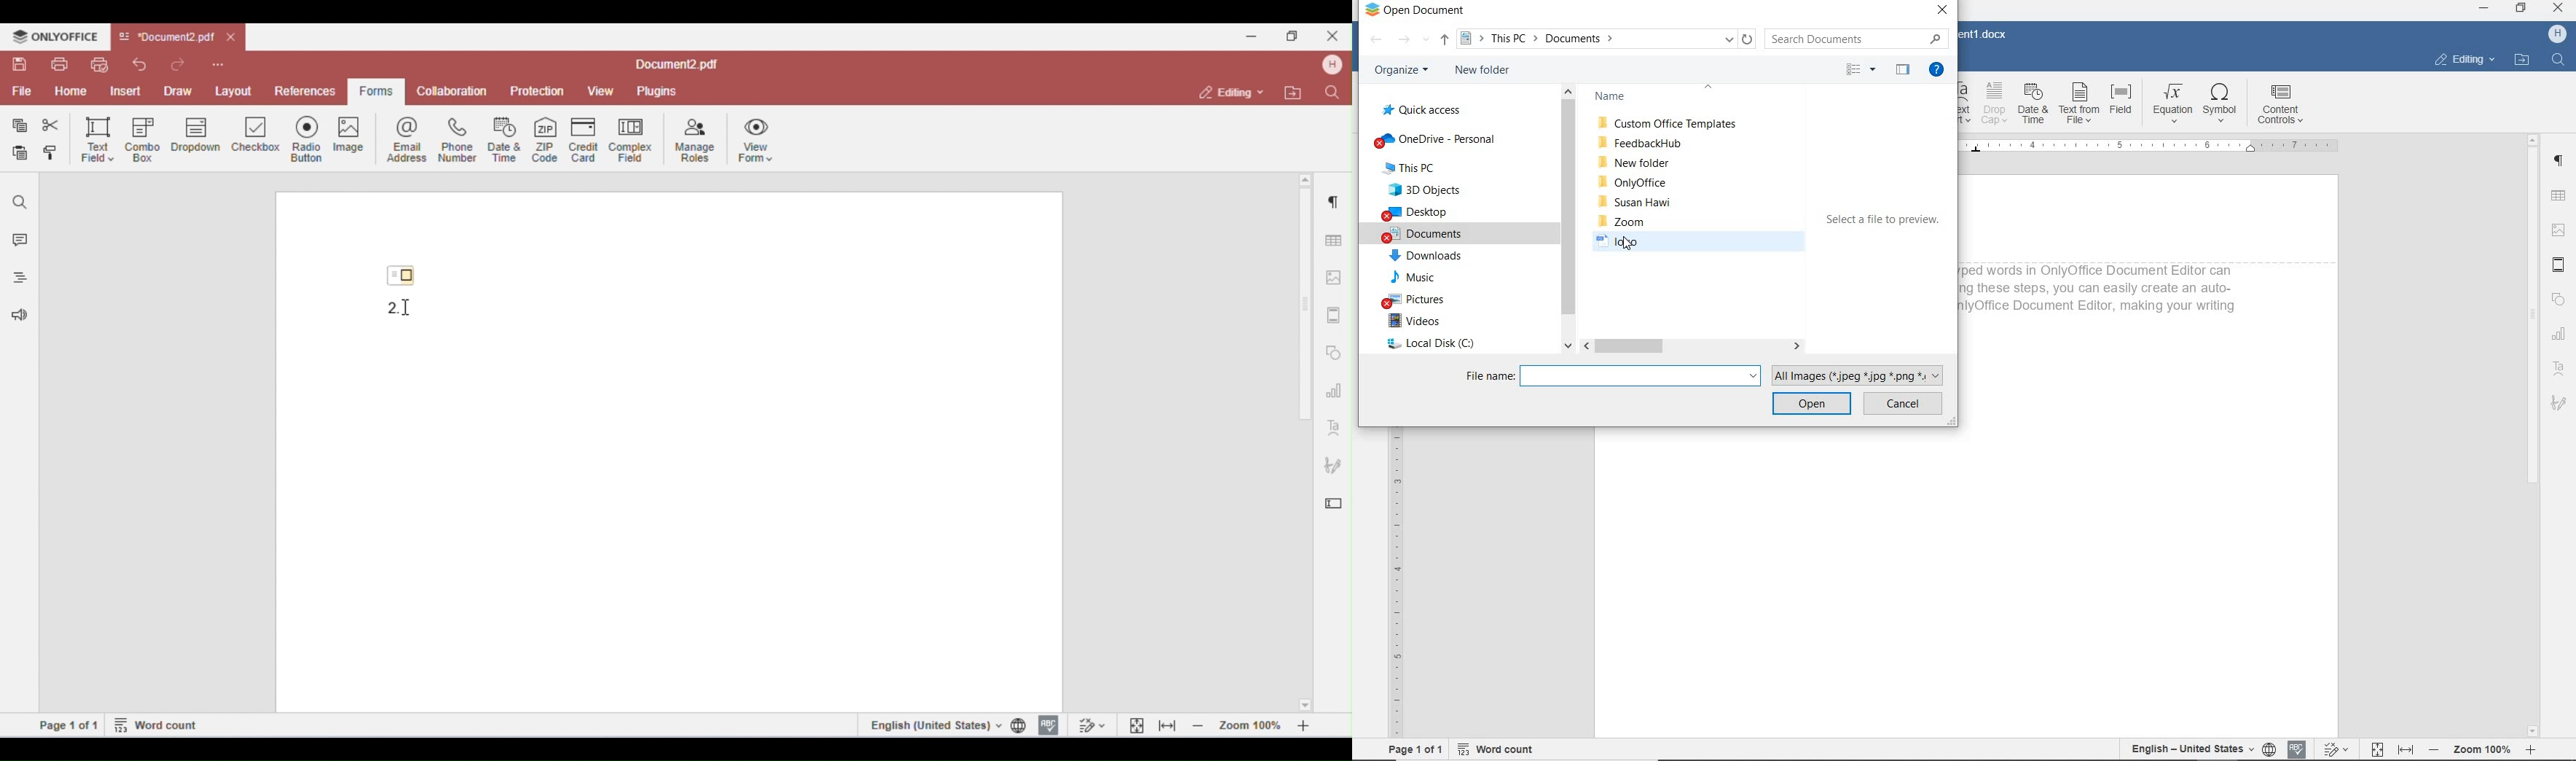 This screenshot has height=784, width=2576. Describe the element at coordinates (2521, 9) in the screenshot. I see `maximize` at that location.